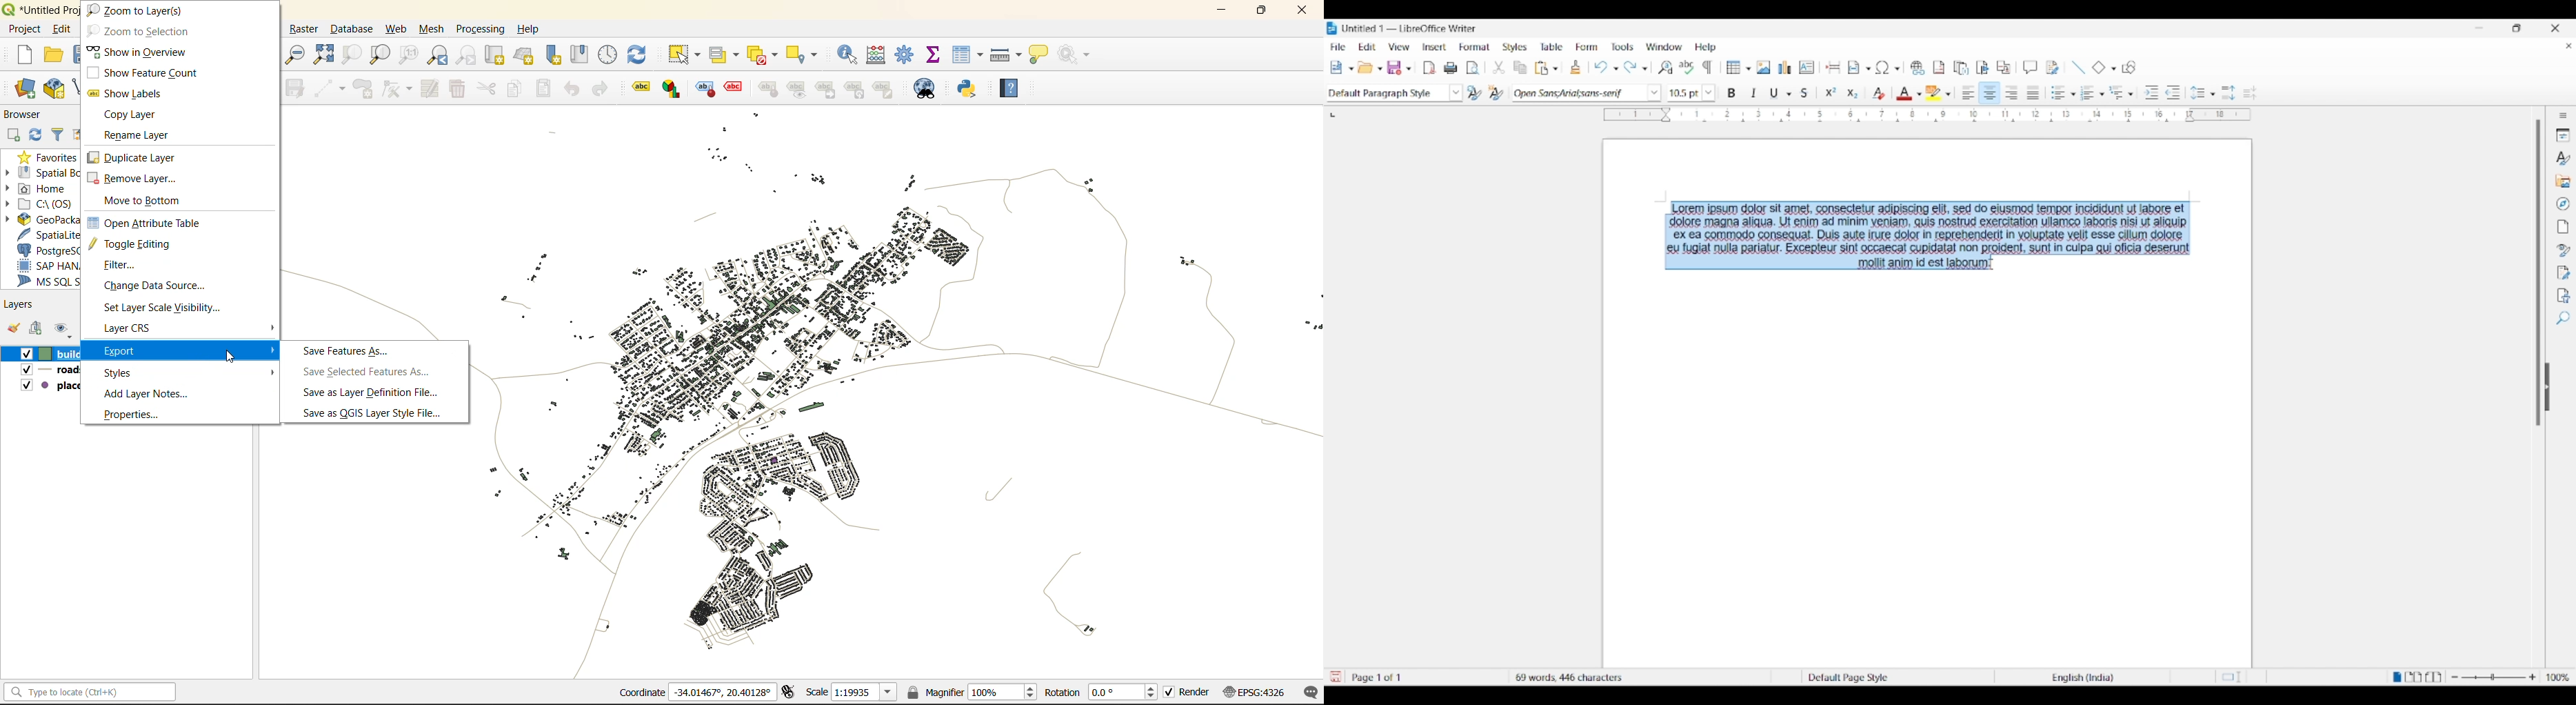 The height and width of the screenshot is (728, 2576). Describe the element at coordinates (2563, 181) in the screenshot. I see `Gallery` at that location.